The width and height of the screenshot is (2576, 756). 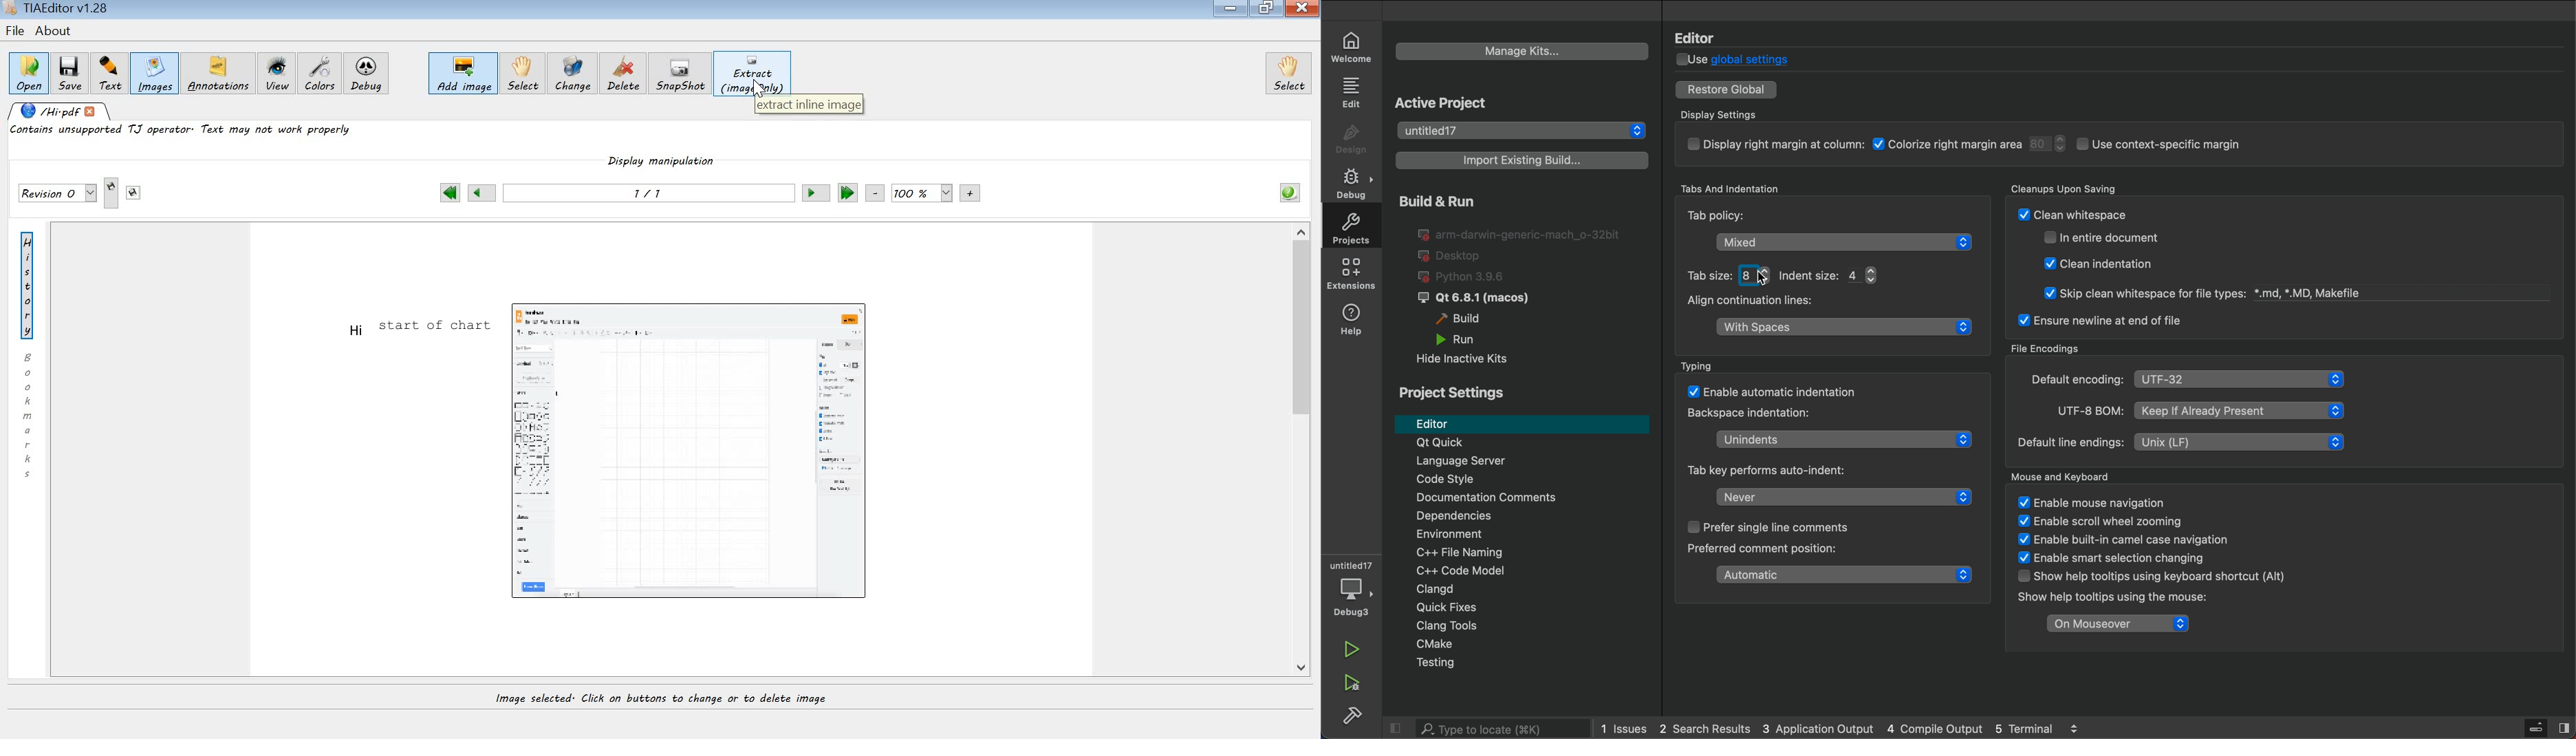 What do you see at coordinates (1845, 330) in the screenshot?
I see `white spaces` at bounding box center [1845, 330].